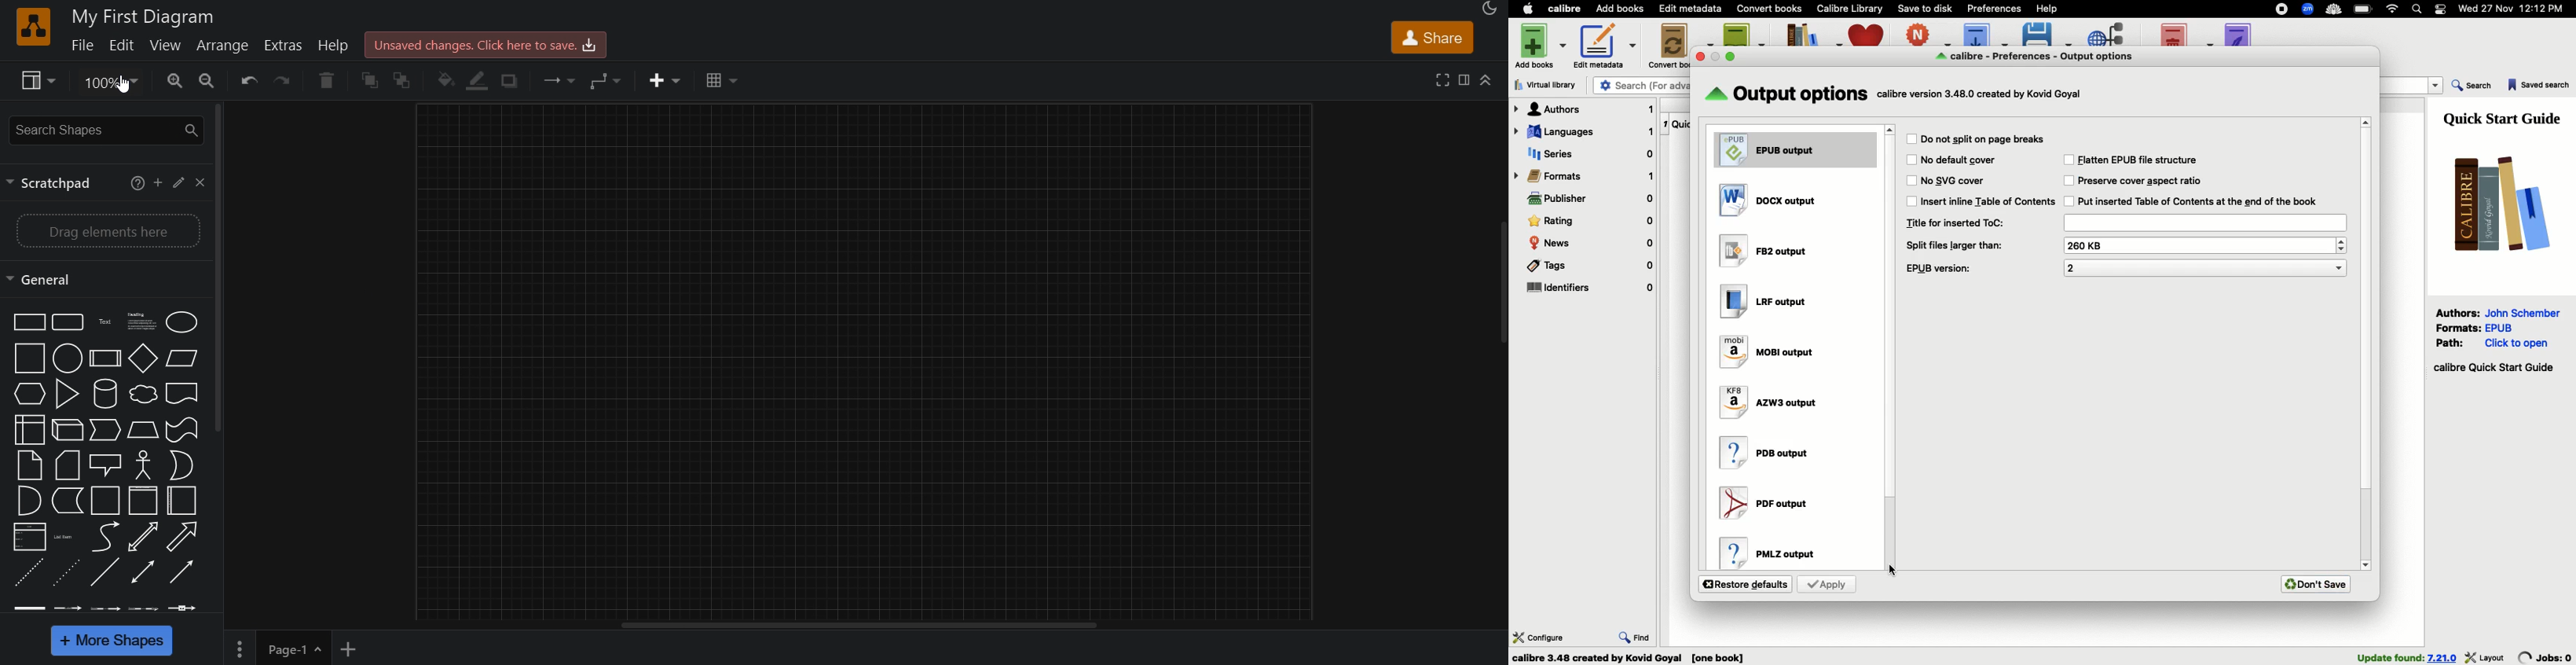  Describe the element at coordinates (1926, 7) in the screenshot. I see `Save to disk` at that location.